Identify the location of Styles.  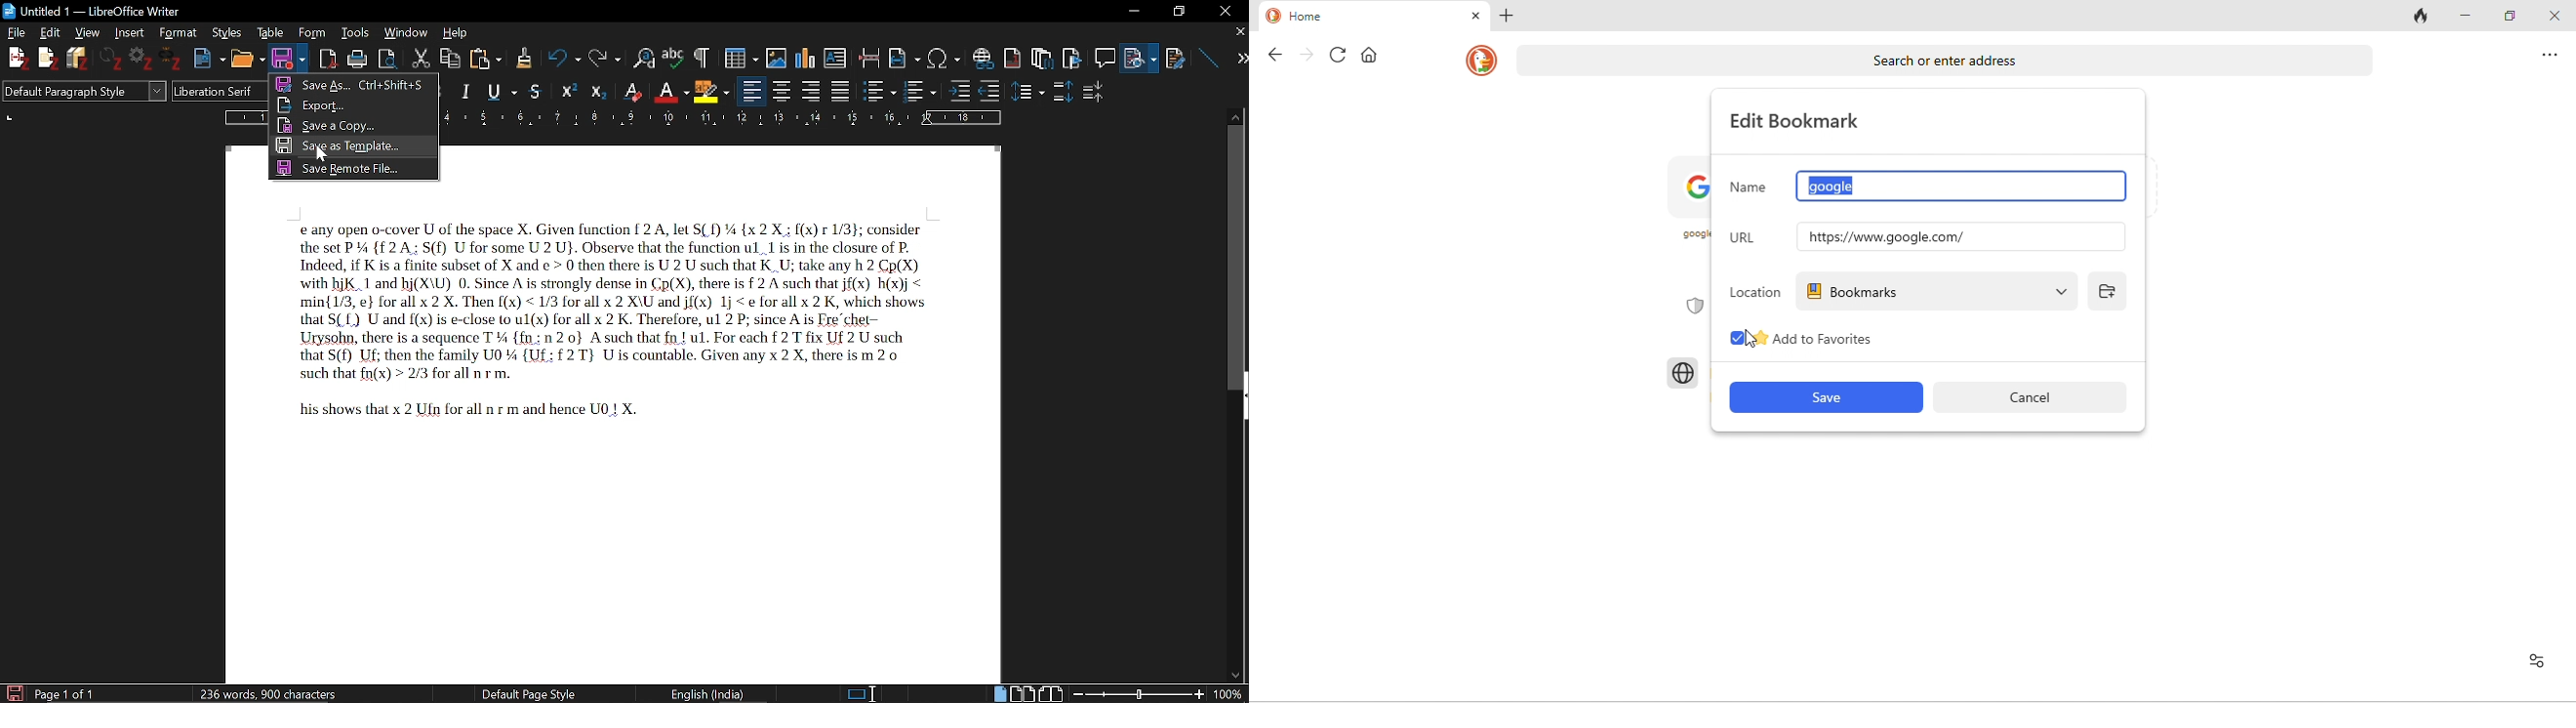
(225, 33).